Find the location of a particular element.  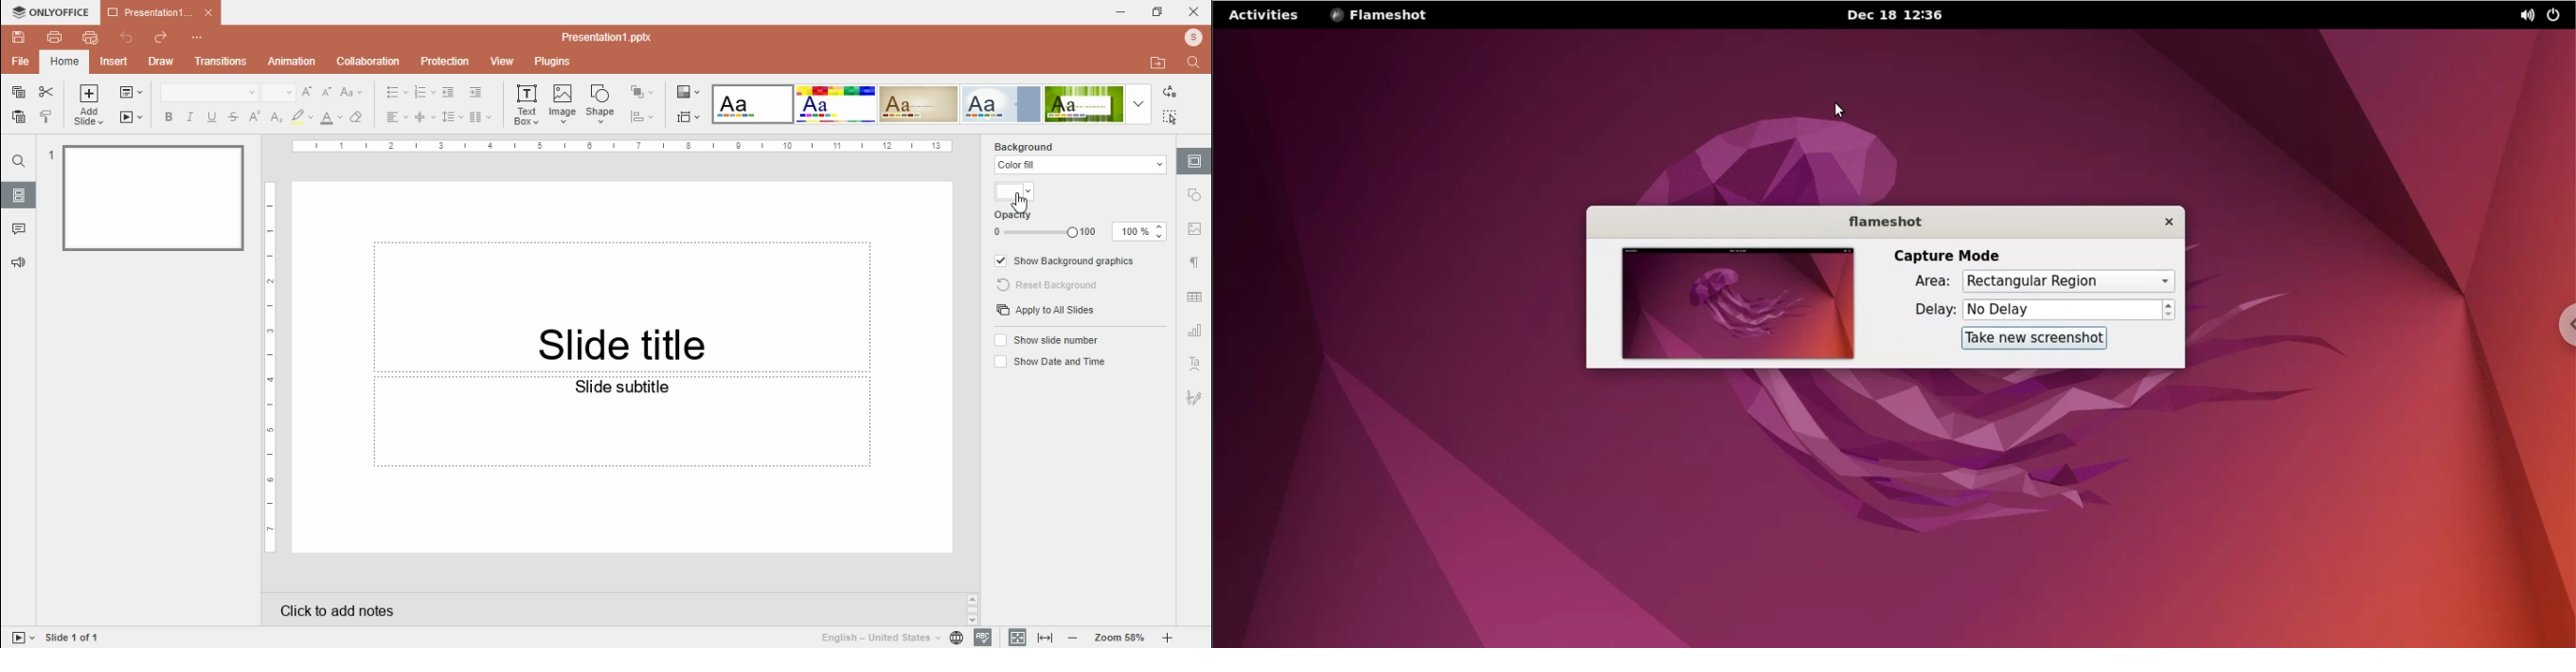

align shapes is located at coordinates (641, 116).